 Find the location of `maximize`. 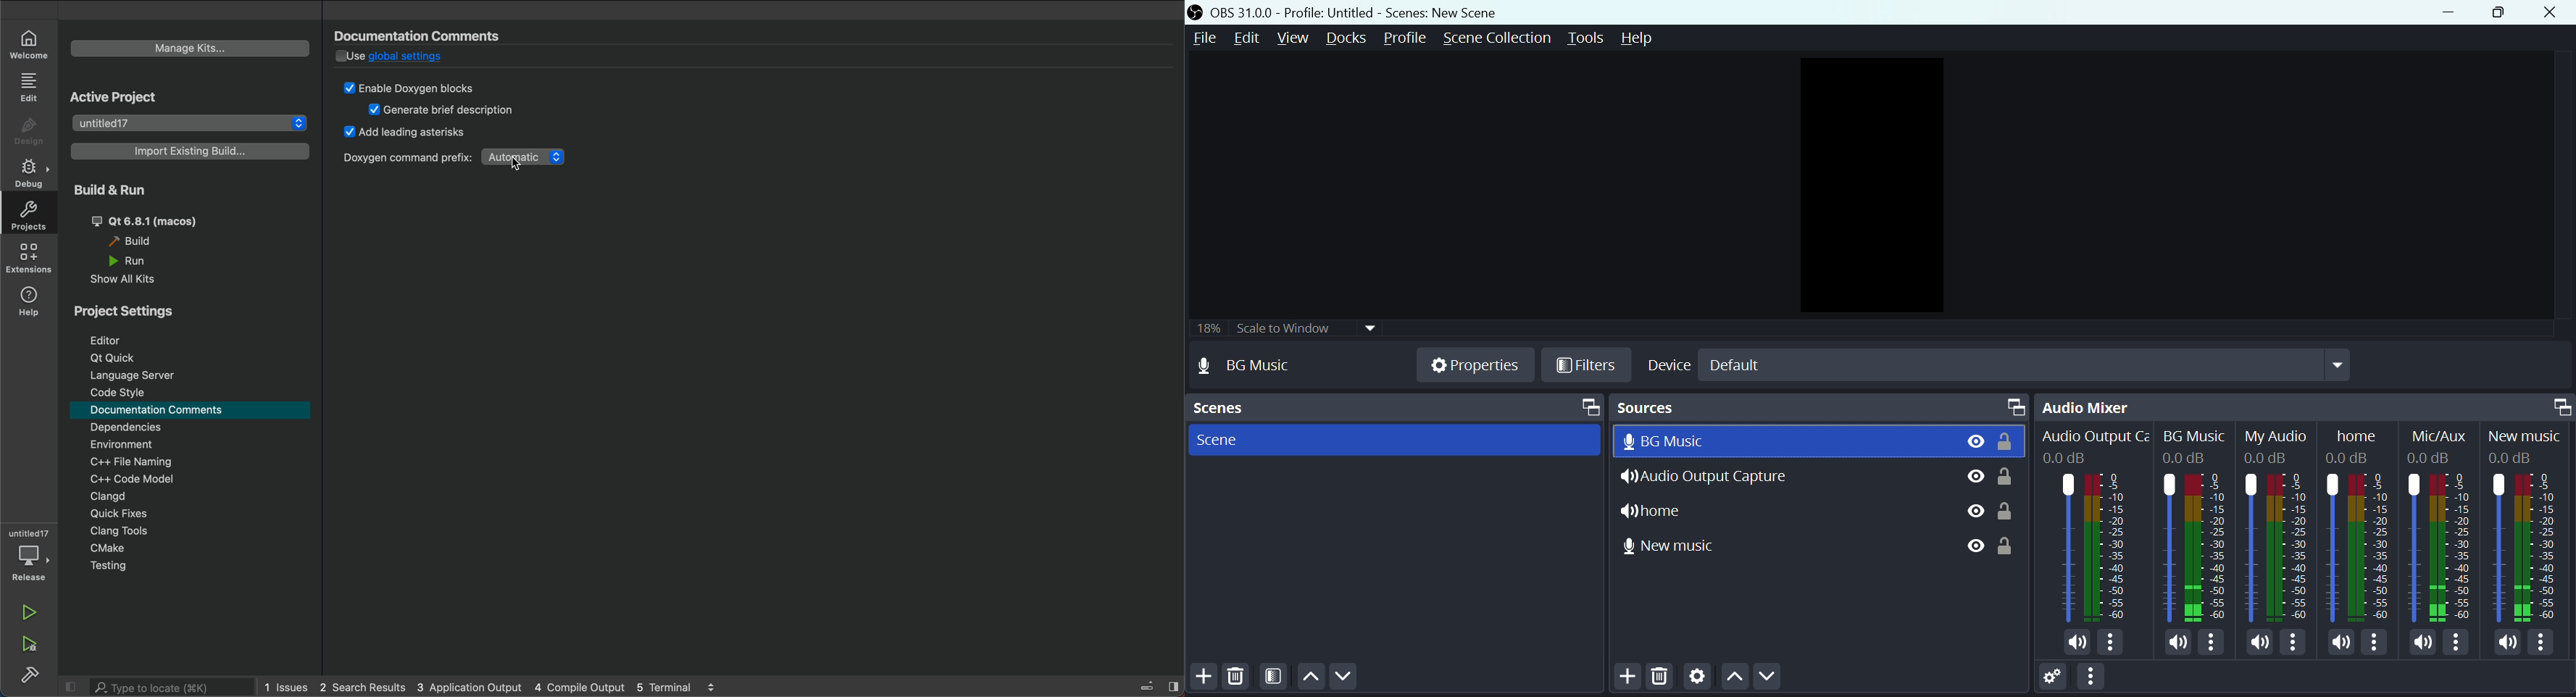

maximize is located at coordinates (2554, 406).